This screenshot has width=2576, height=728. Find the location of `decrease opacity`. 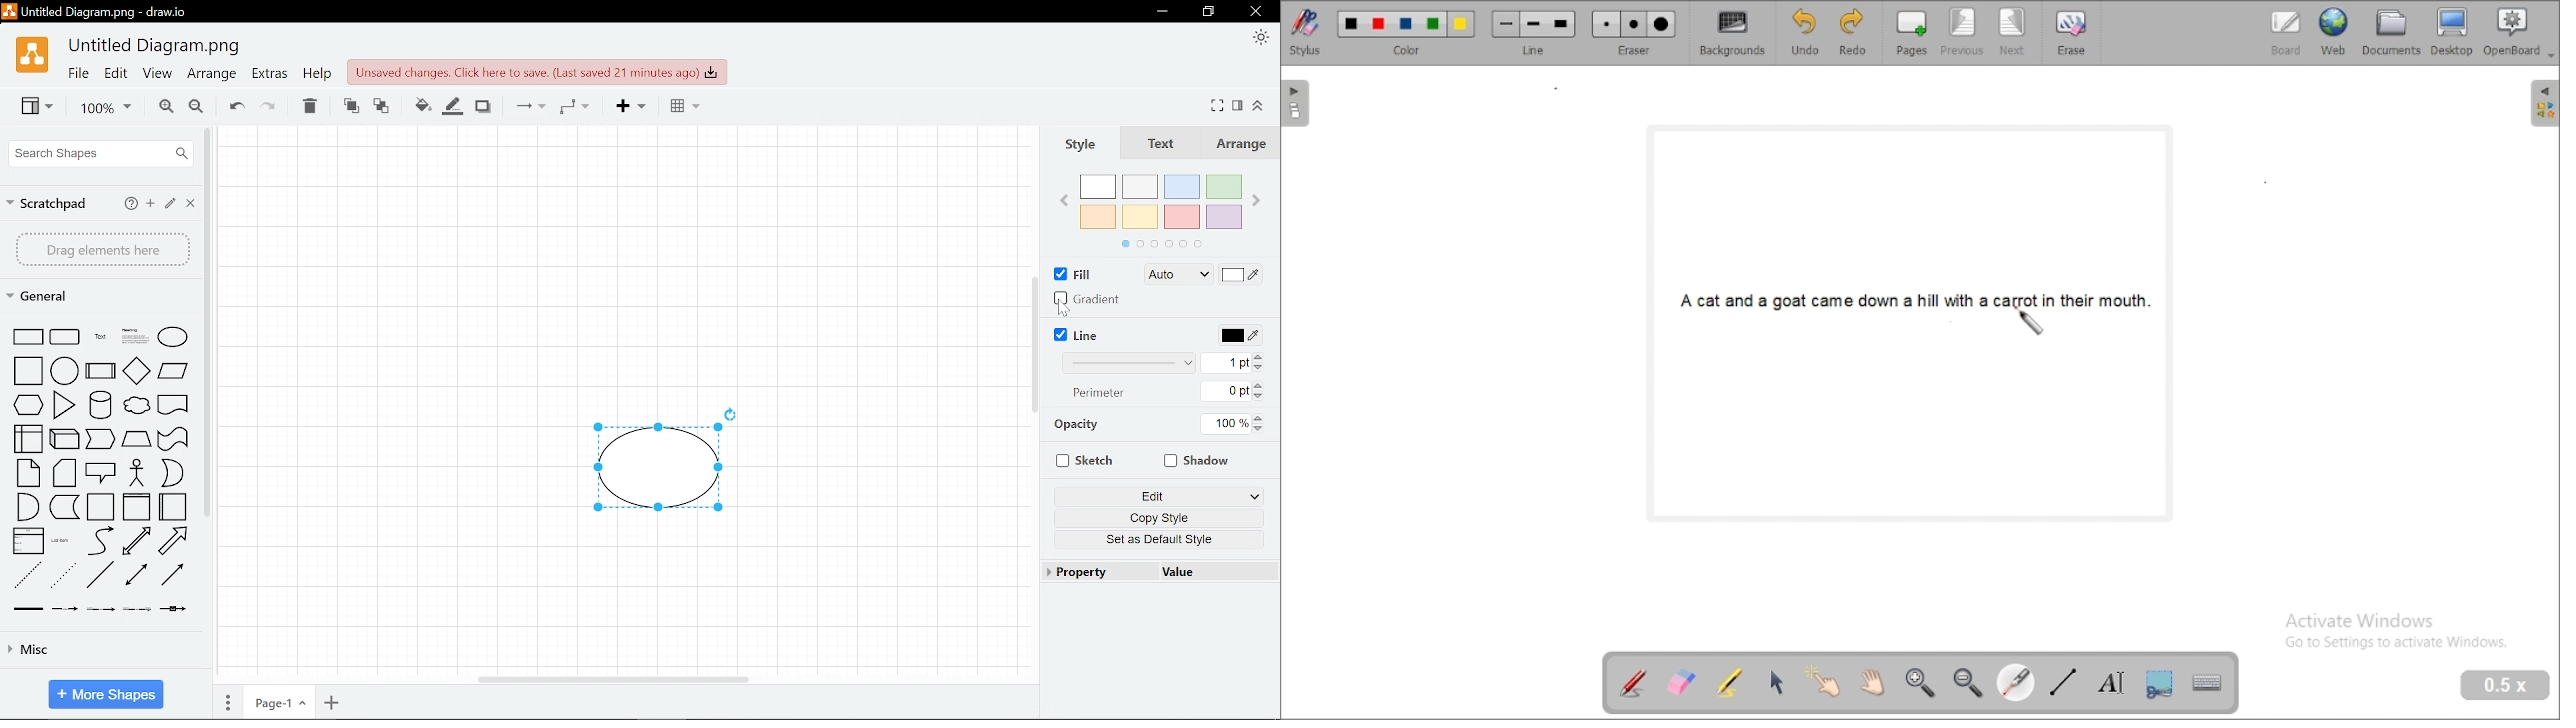

decrease opacity is located at coordinates (1262, 430).